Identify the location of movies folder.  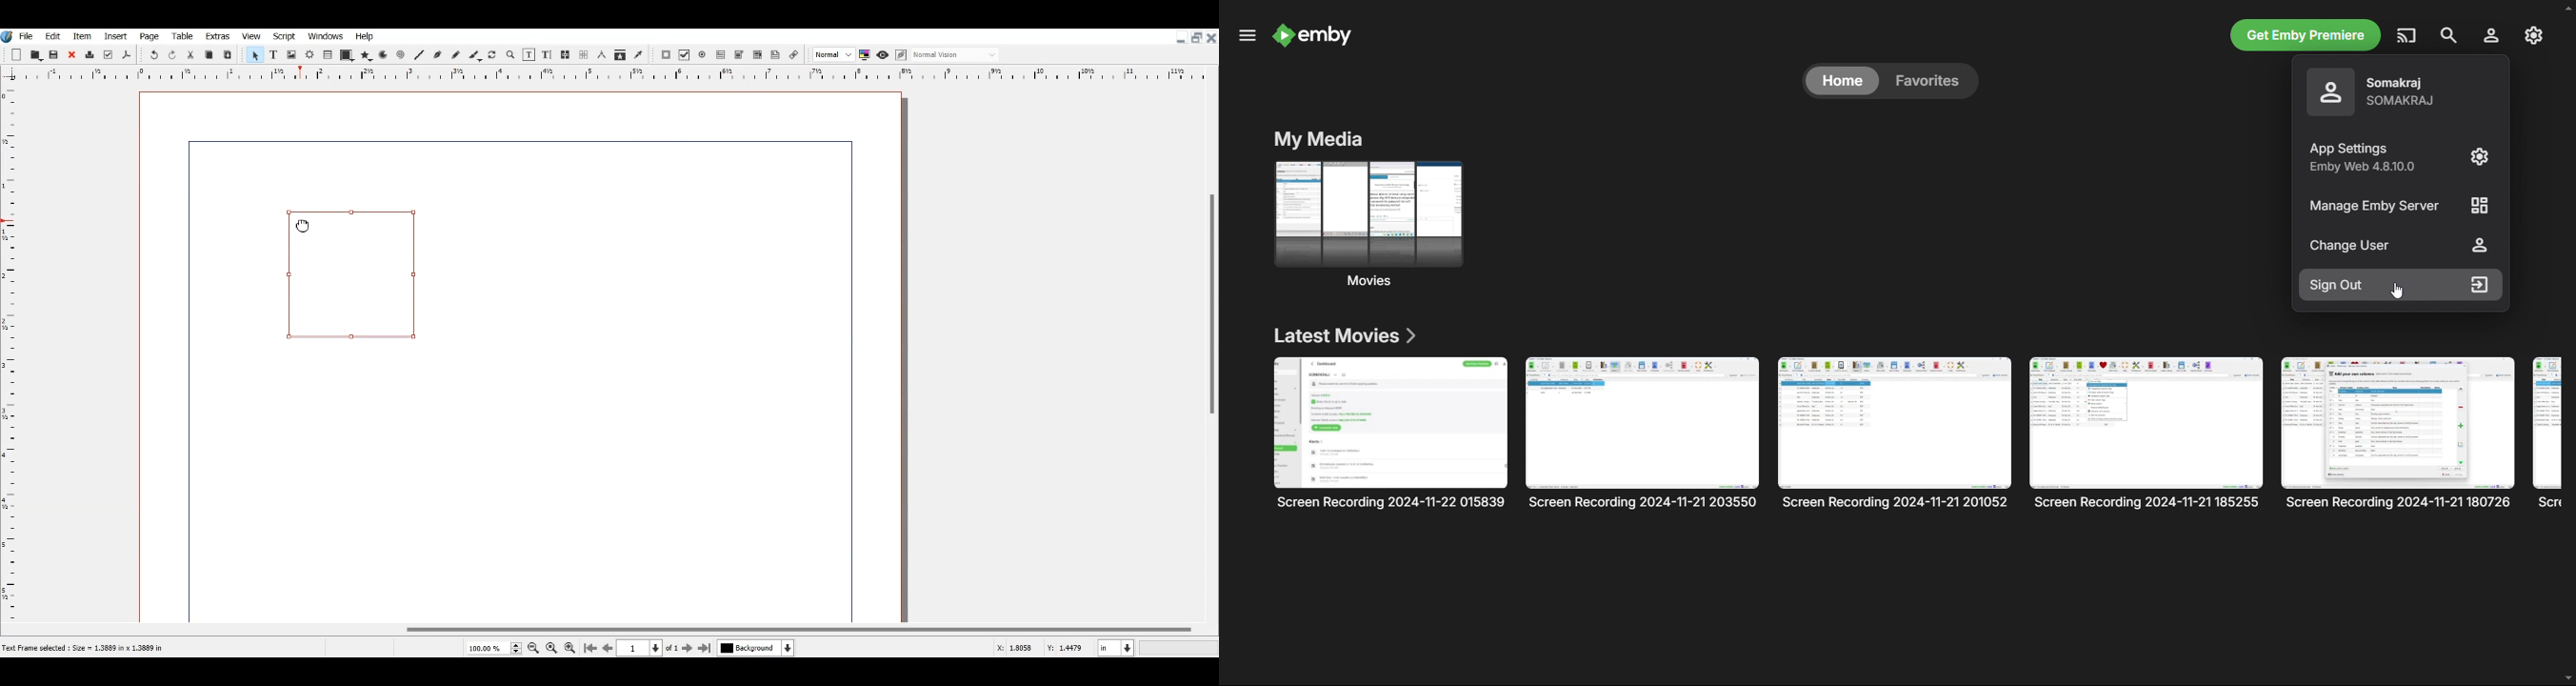
(1369, 223).